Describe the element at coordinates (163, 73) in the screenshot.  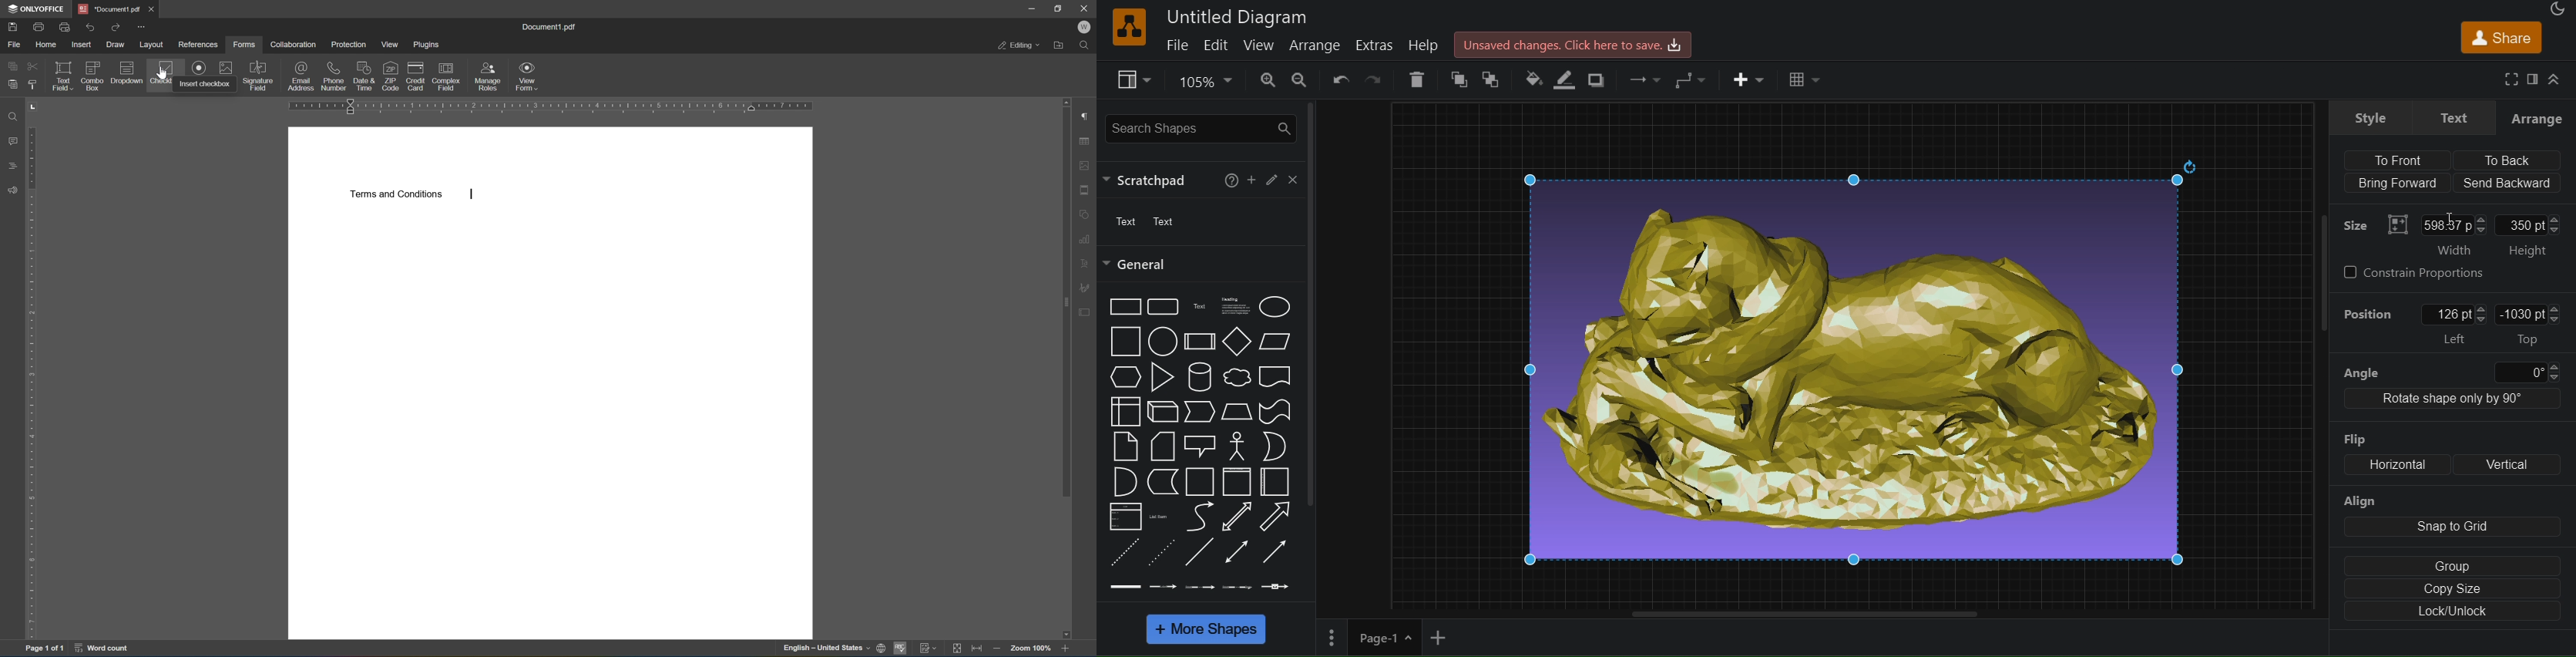
I see `cursor` at that location.